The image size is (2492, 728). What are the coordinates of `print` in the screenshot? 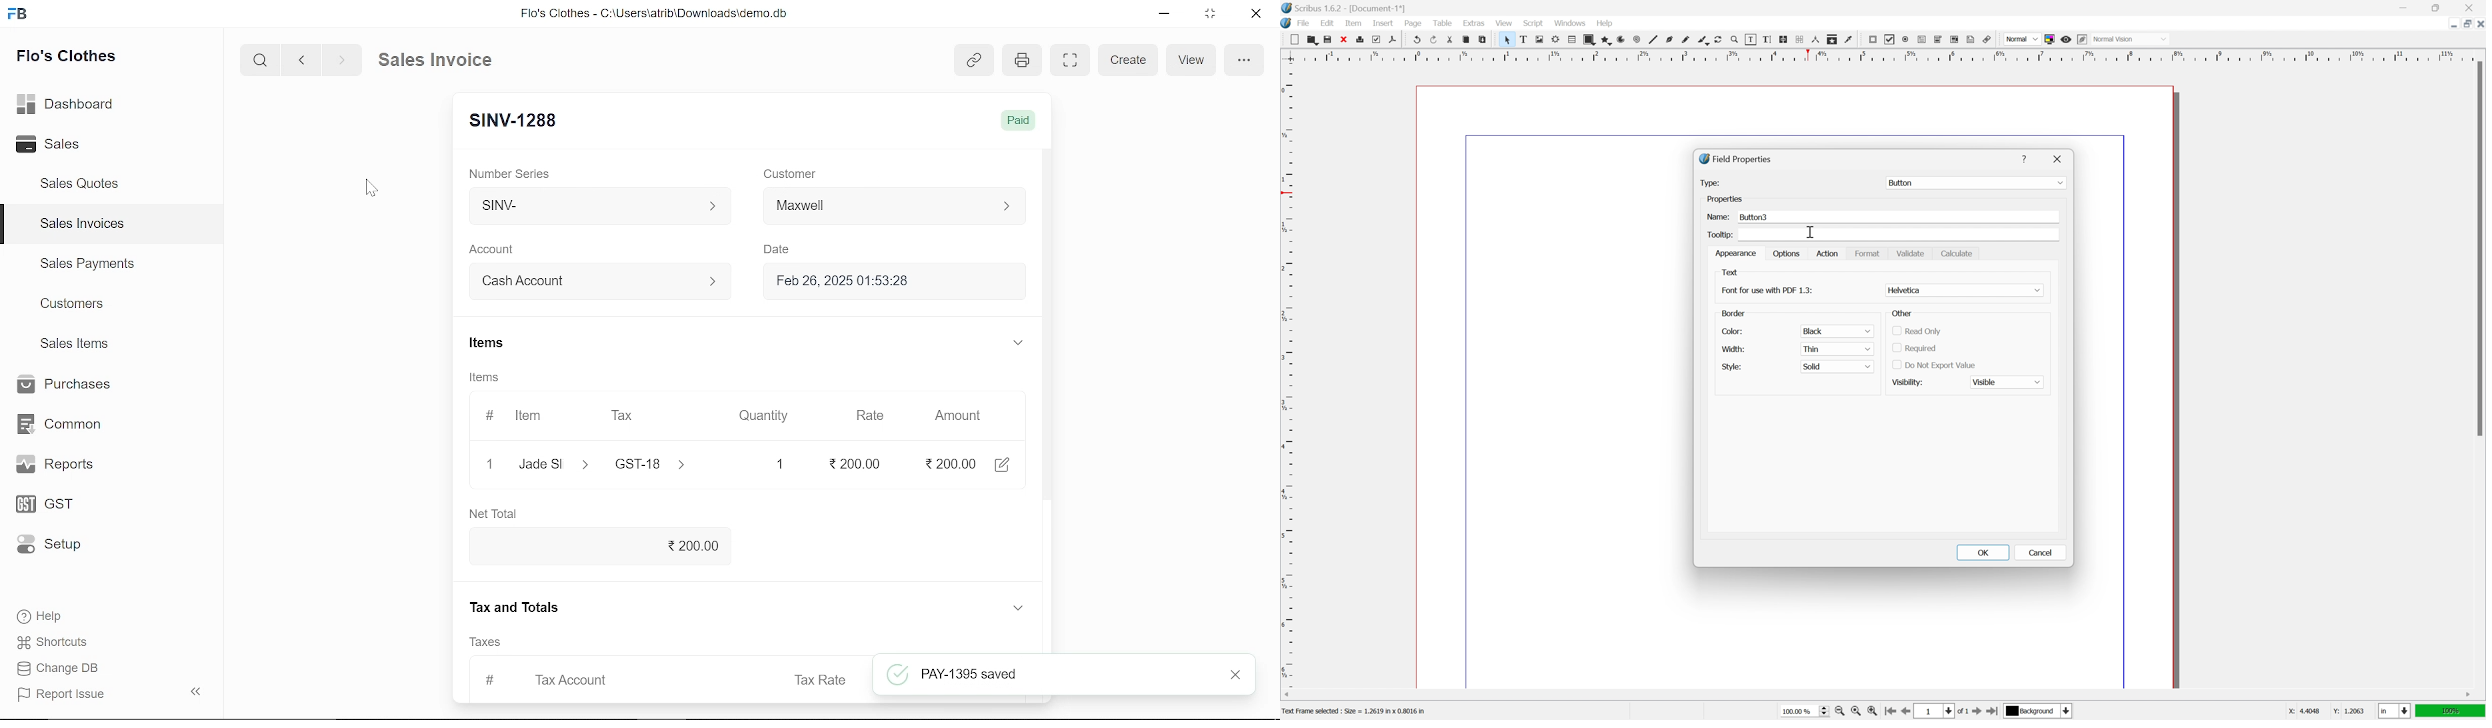 It's located at (1019, 61).